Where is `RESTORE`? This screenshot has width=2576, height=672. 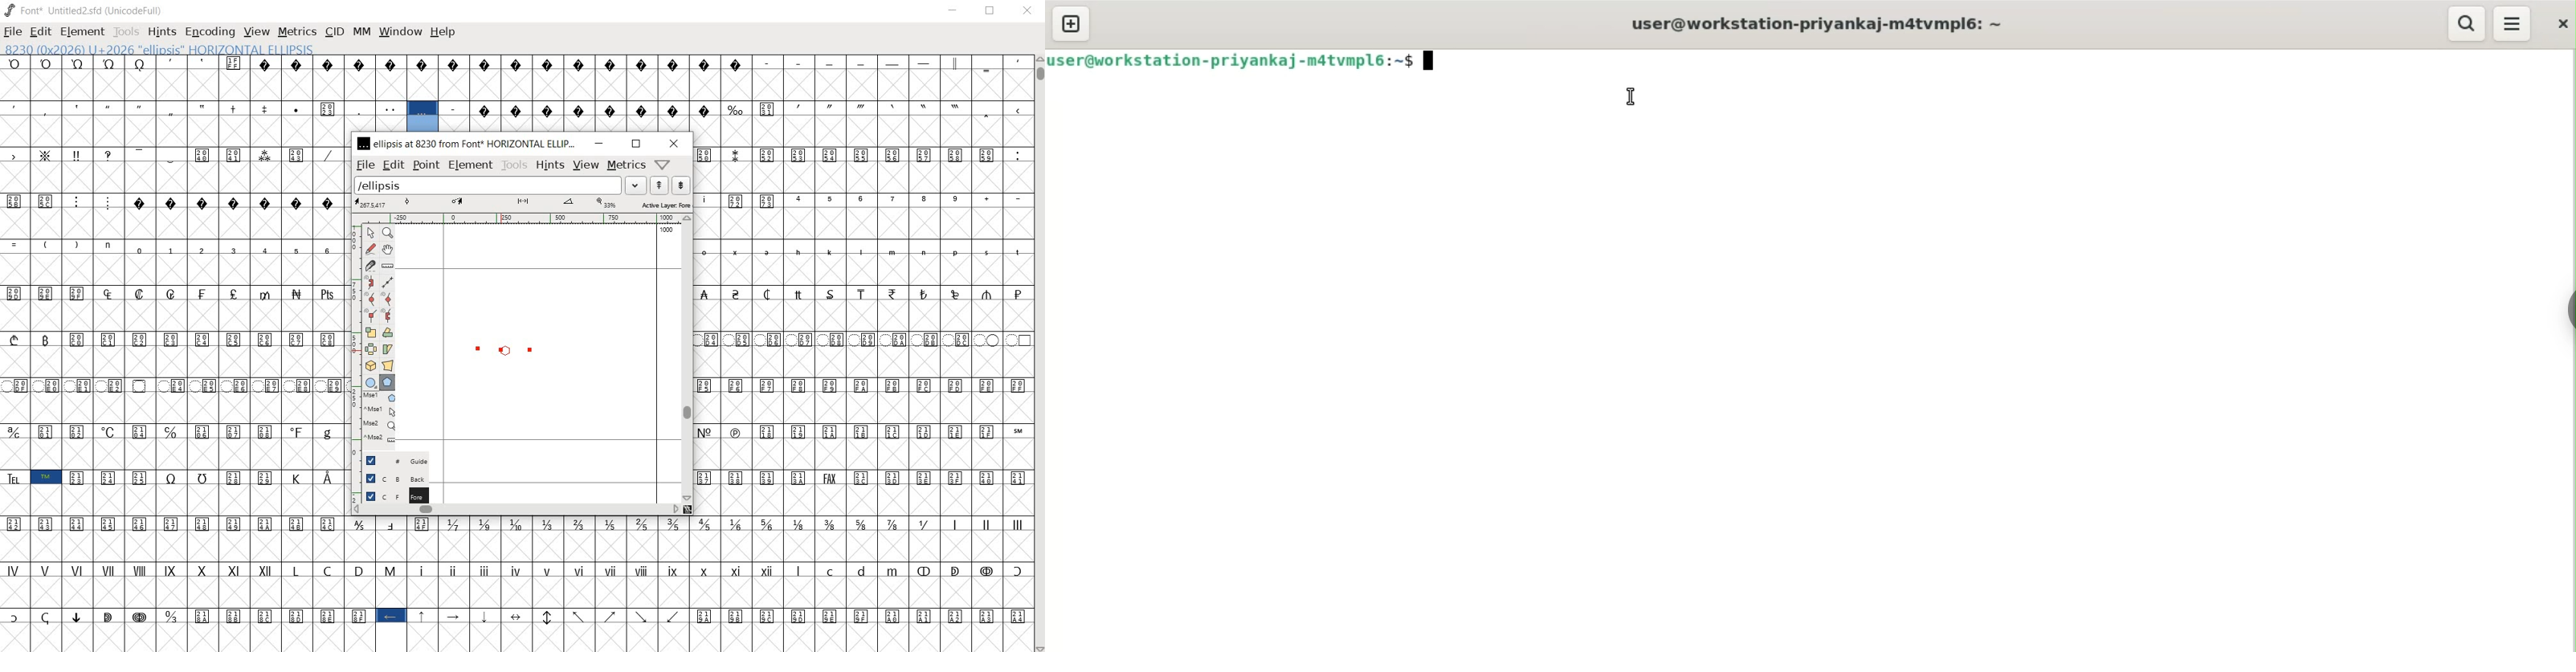 RESTORE is located at coordinates (991, 11).